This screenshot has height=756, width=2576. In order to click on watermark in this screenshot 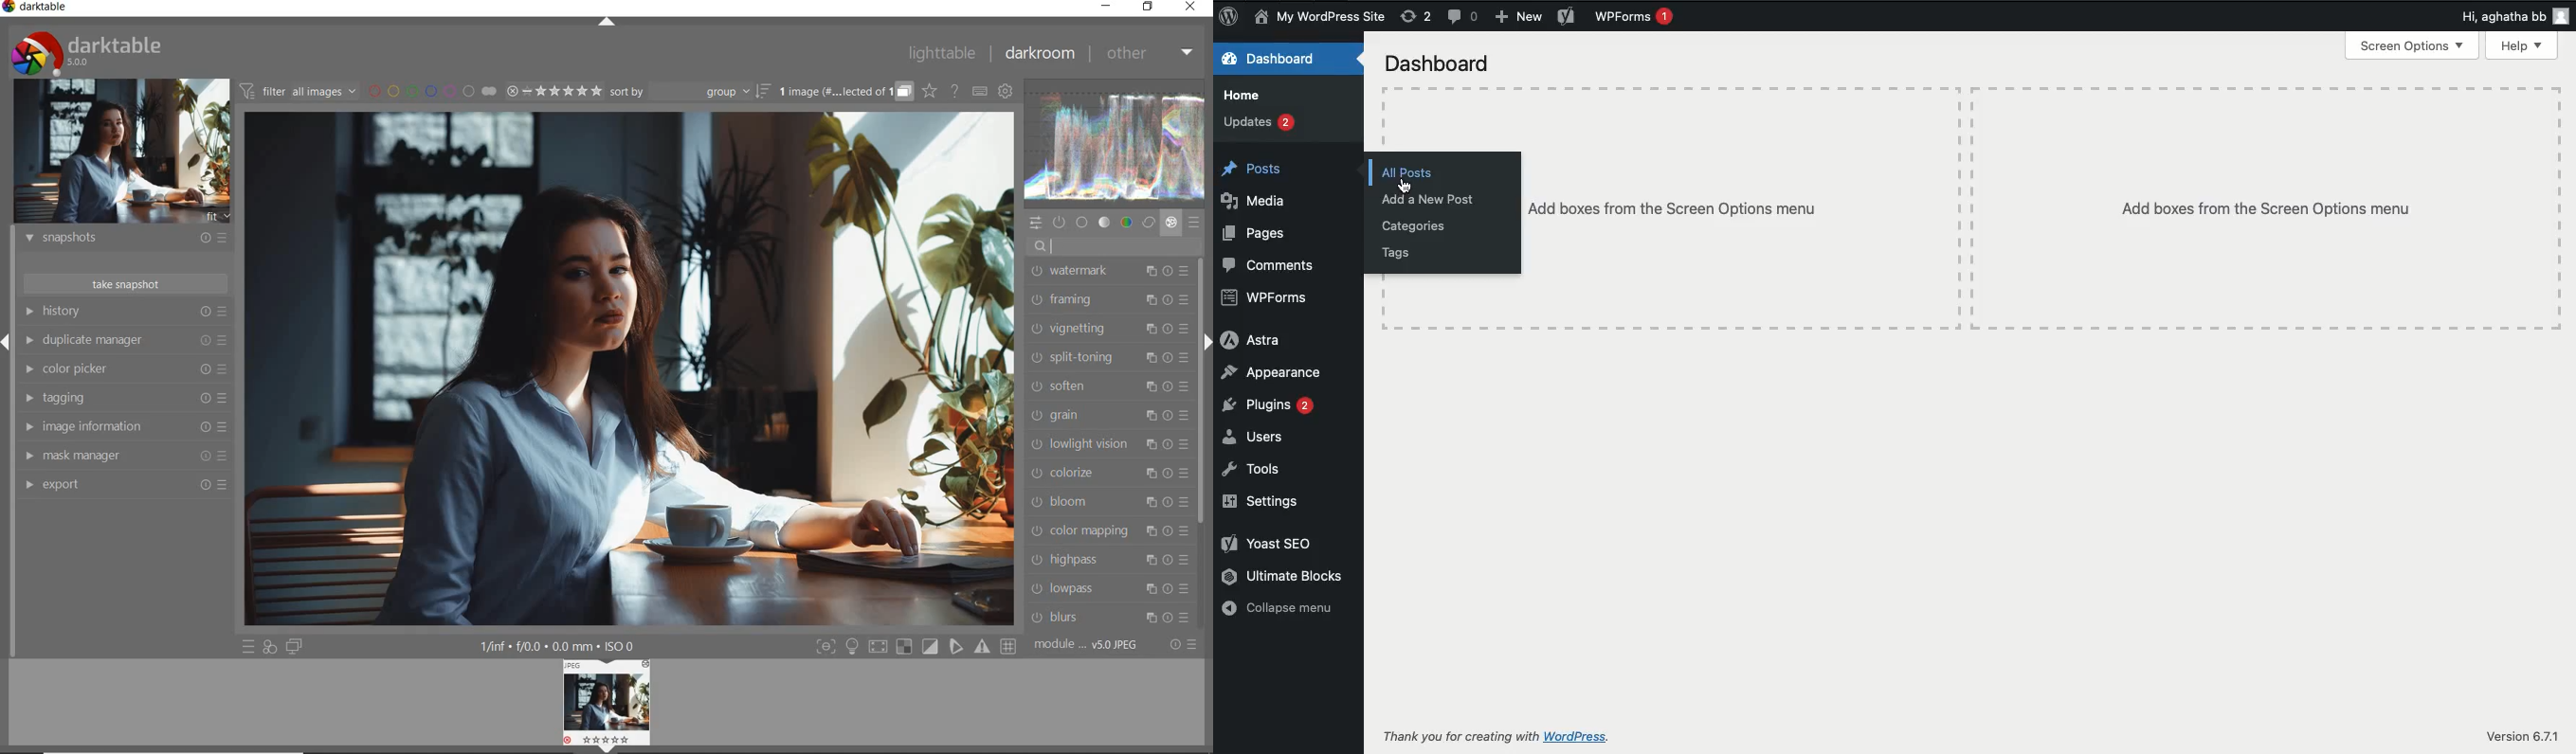, I will do `click(1108, 274)`.